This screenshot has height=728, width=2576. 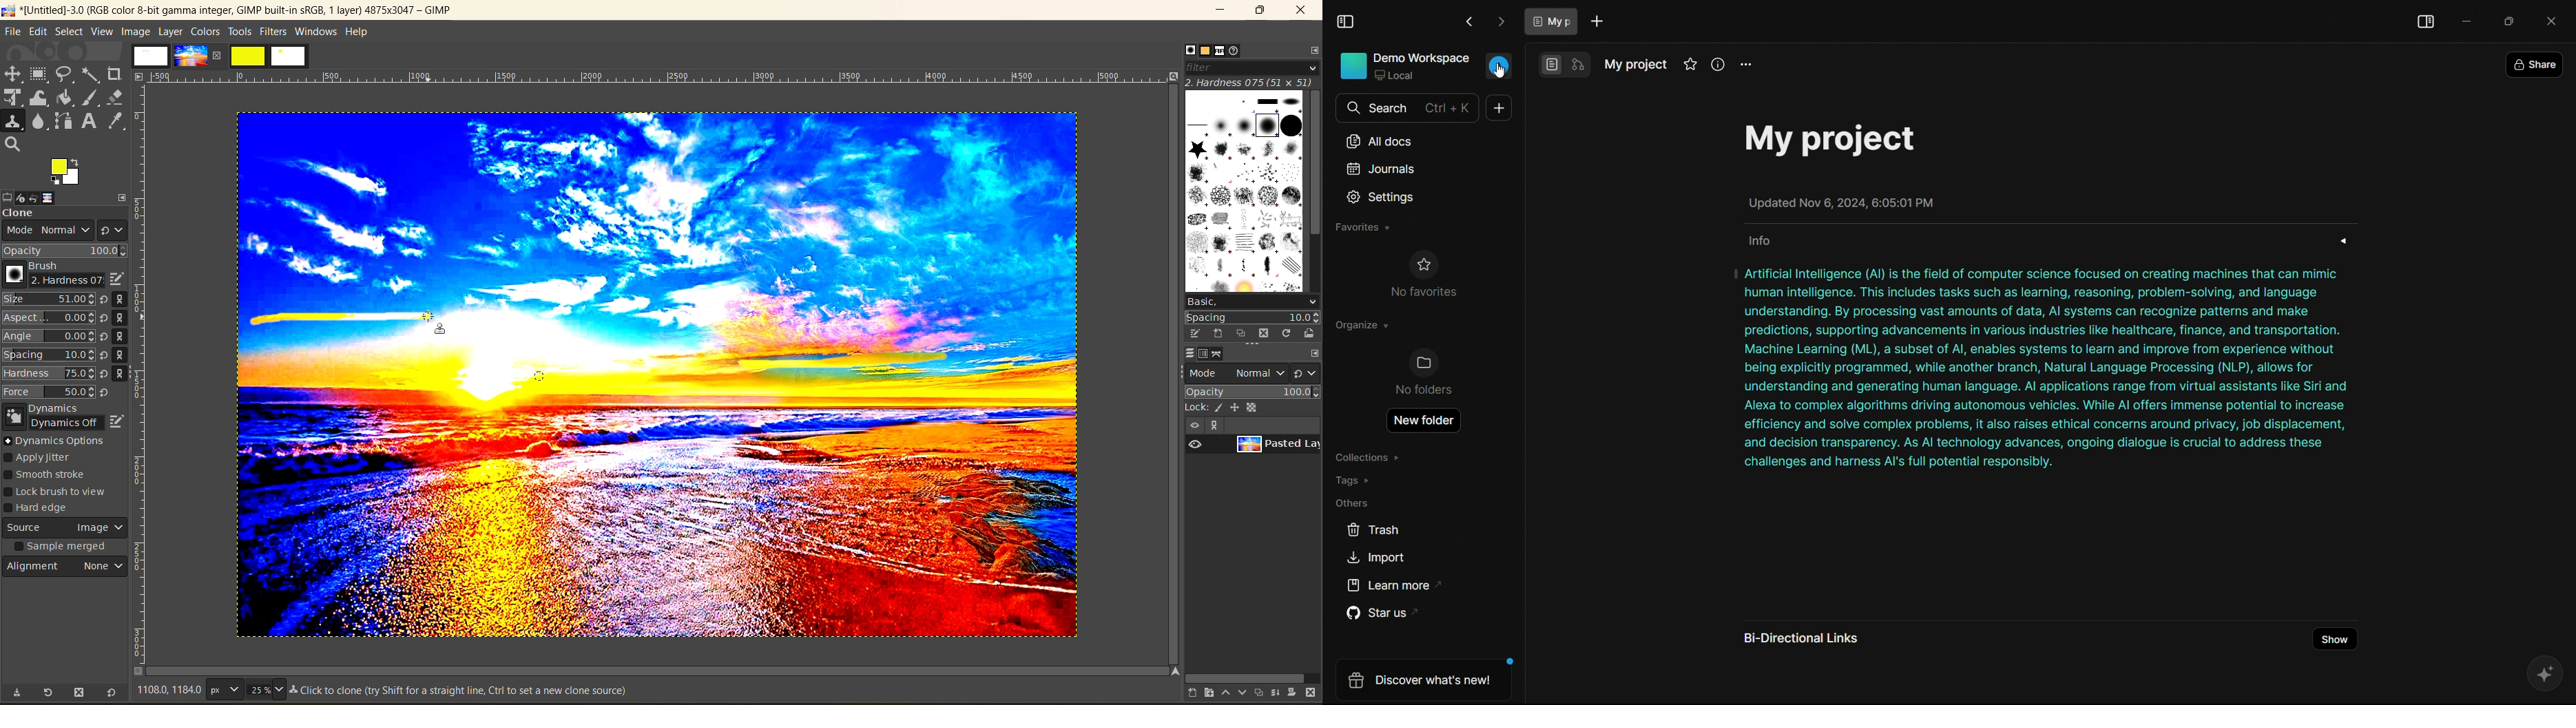 I want to click on Size 51.00, so click(x=47, y=300).